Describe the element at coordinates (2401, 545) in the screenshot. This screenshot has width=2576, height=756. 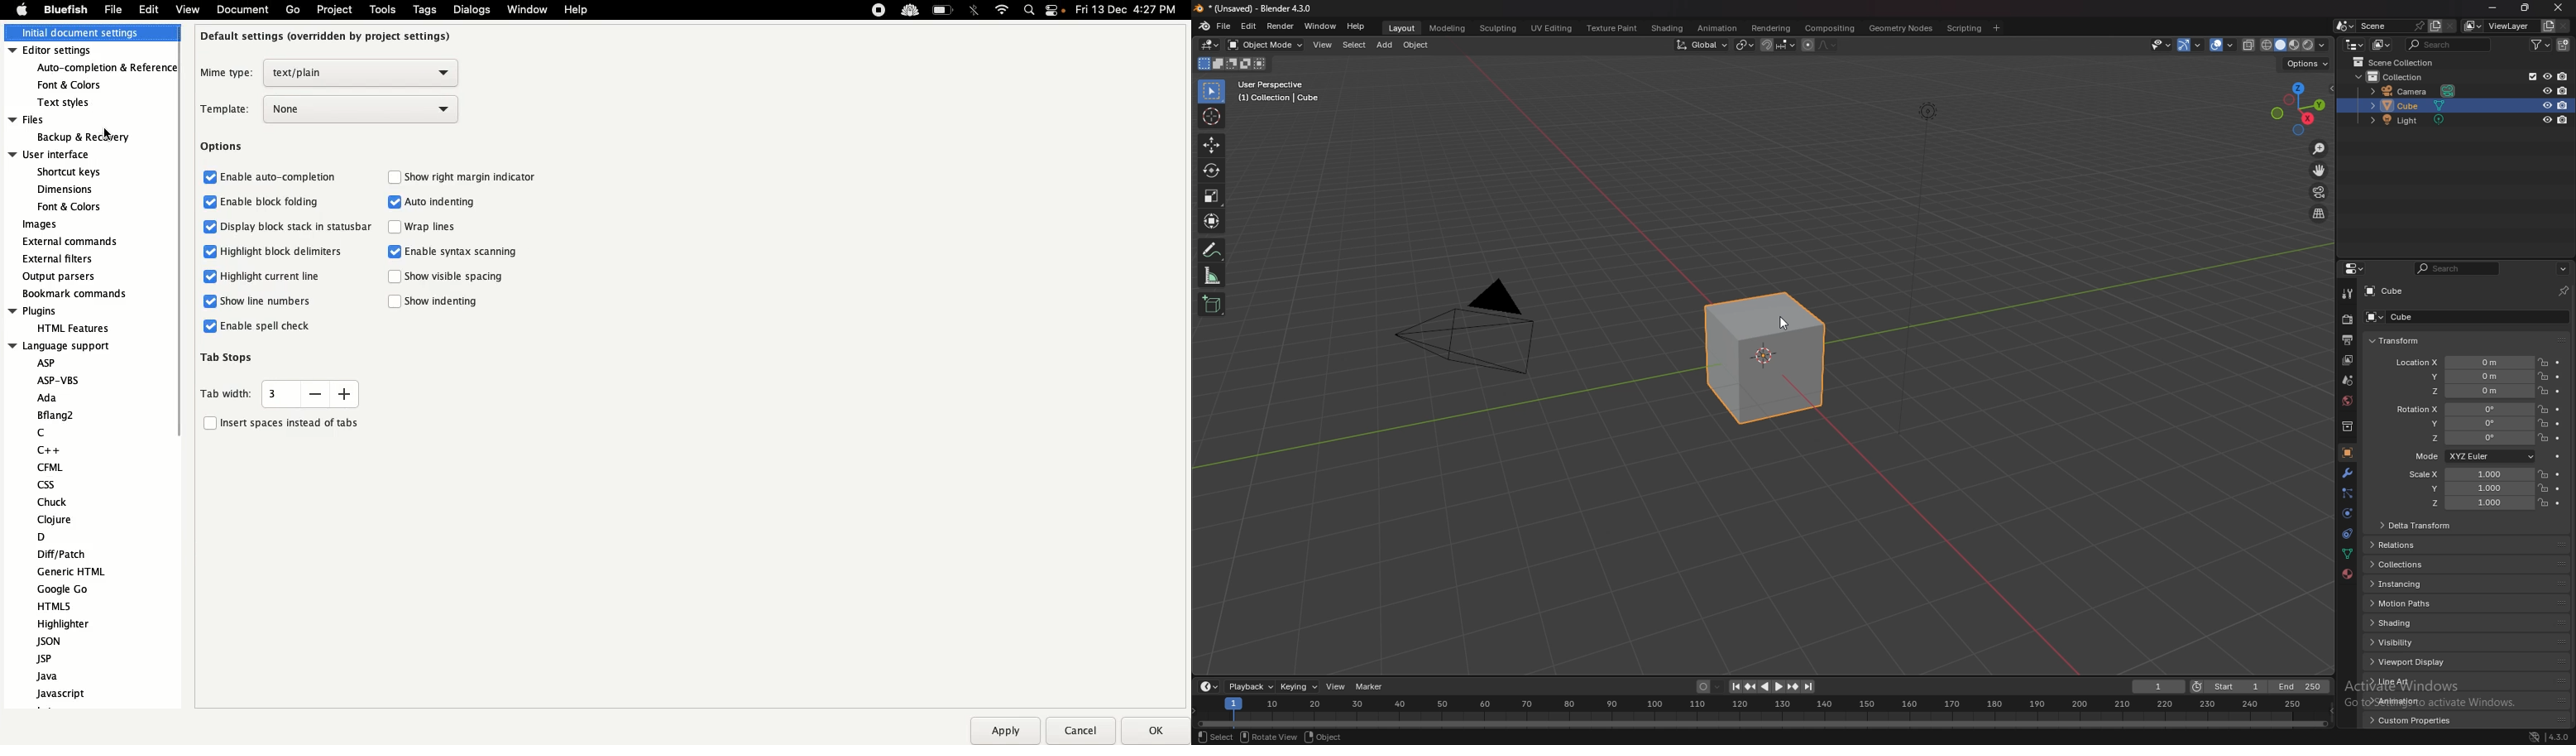
I see `relations` at that location.